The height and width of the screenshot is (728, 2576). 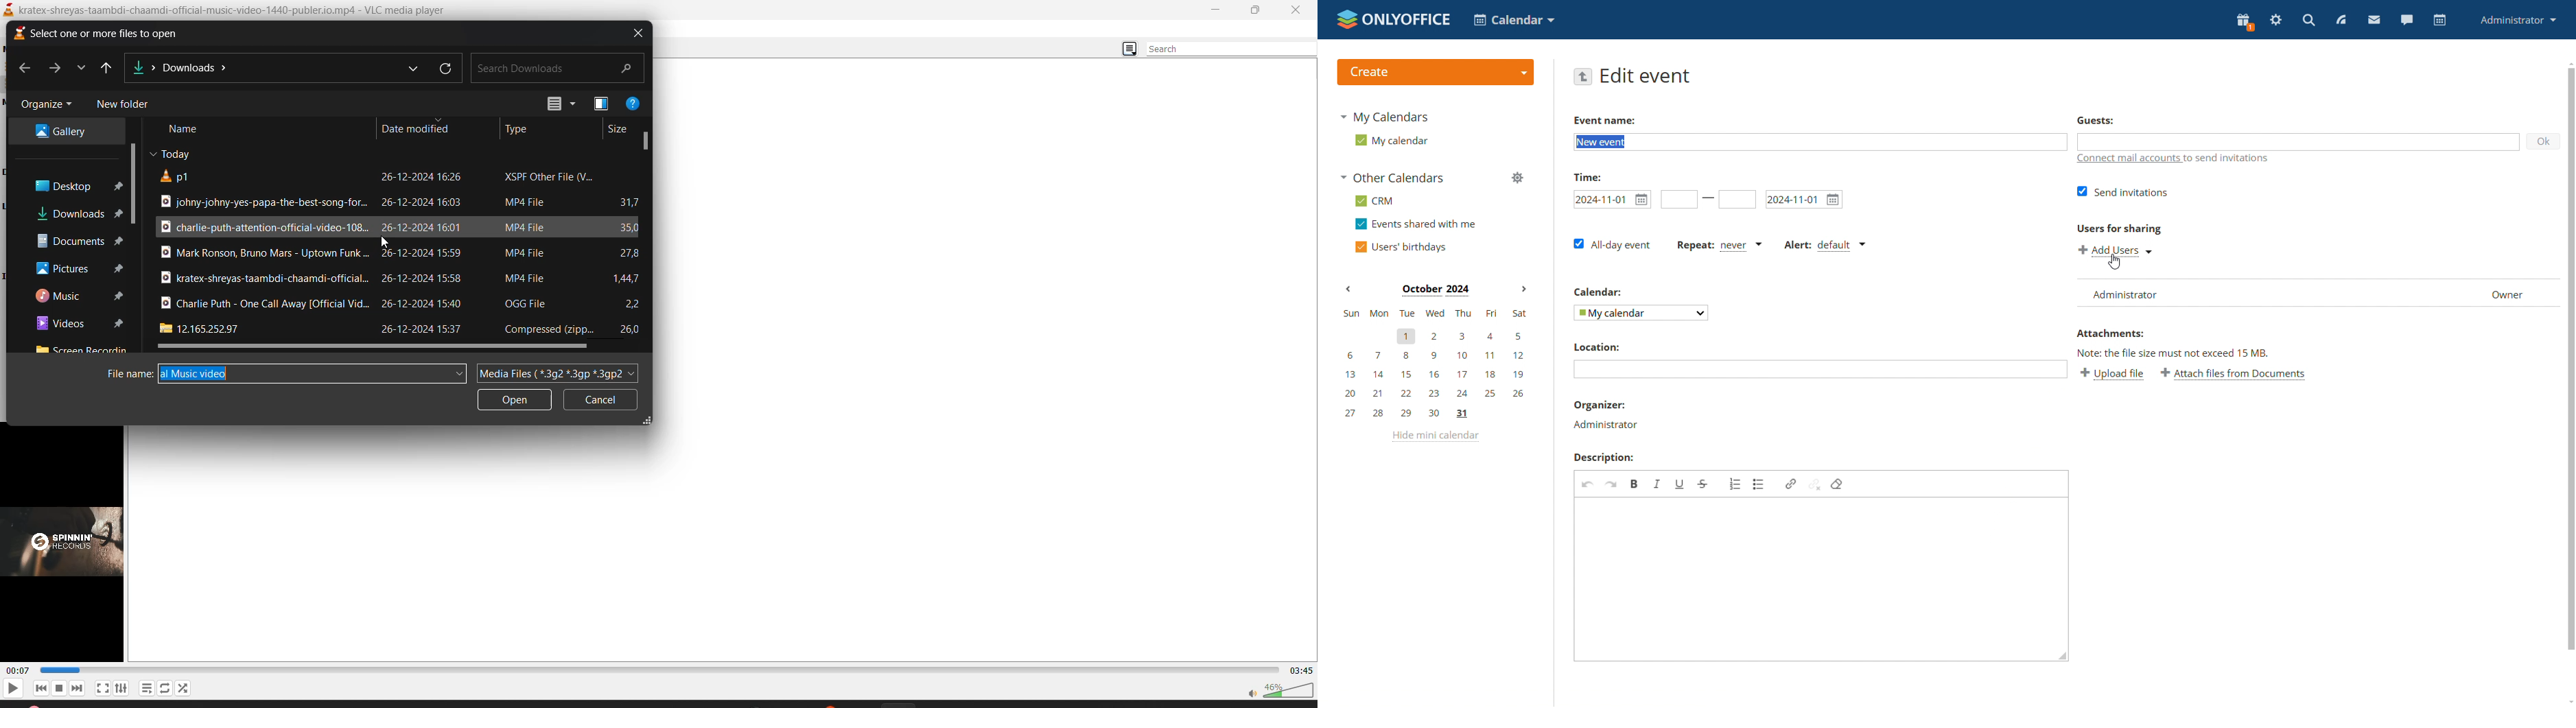 I want to click on present, so click(x=2245, y=21).